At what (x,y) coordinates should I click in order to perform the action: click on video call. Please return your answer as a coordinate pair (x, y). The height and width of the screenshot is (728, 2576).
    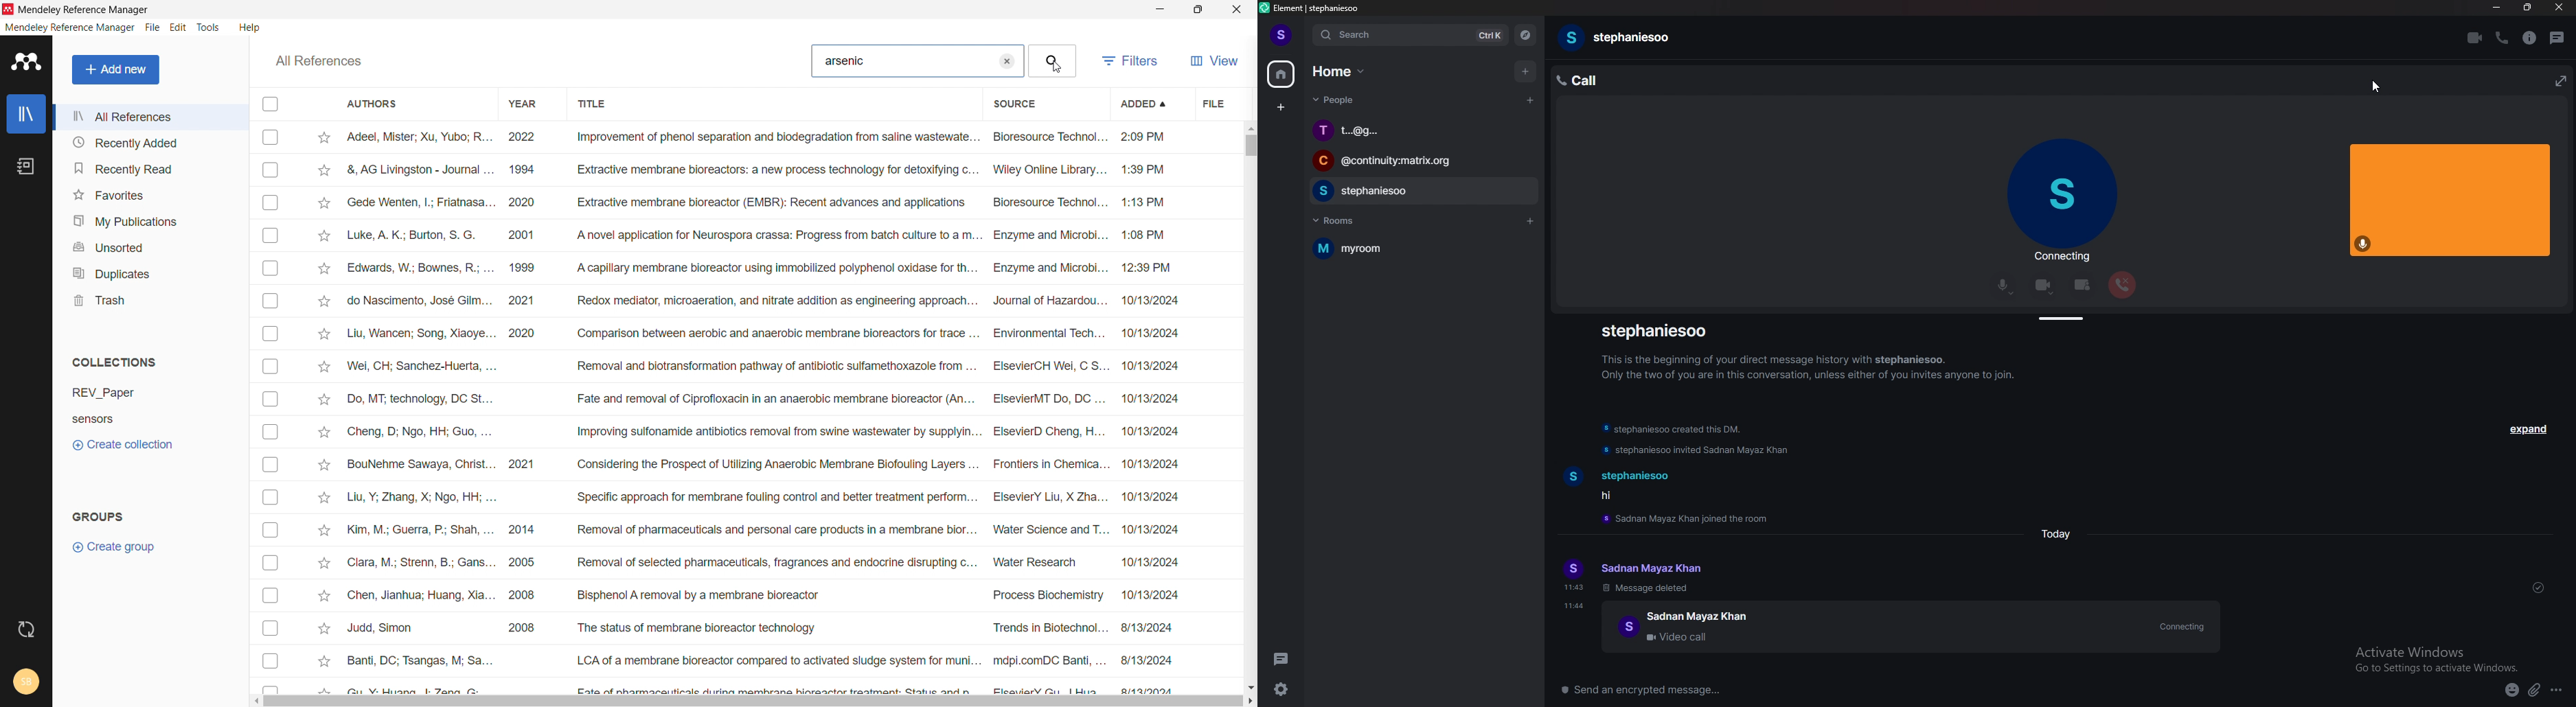
    Looking at the image, I should click on (2476, 38).